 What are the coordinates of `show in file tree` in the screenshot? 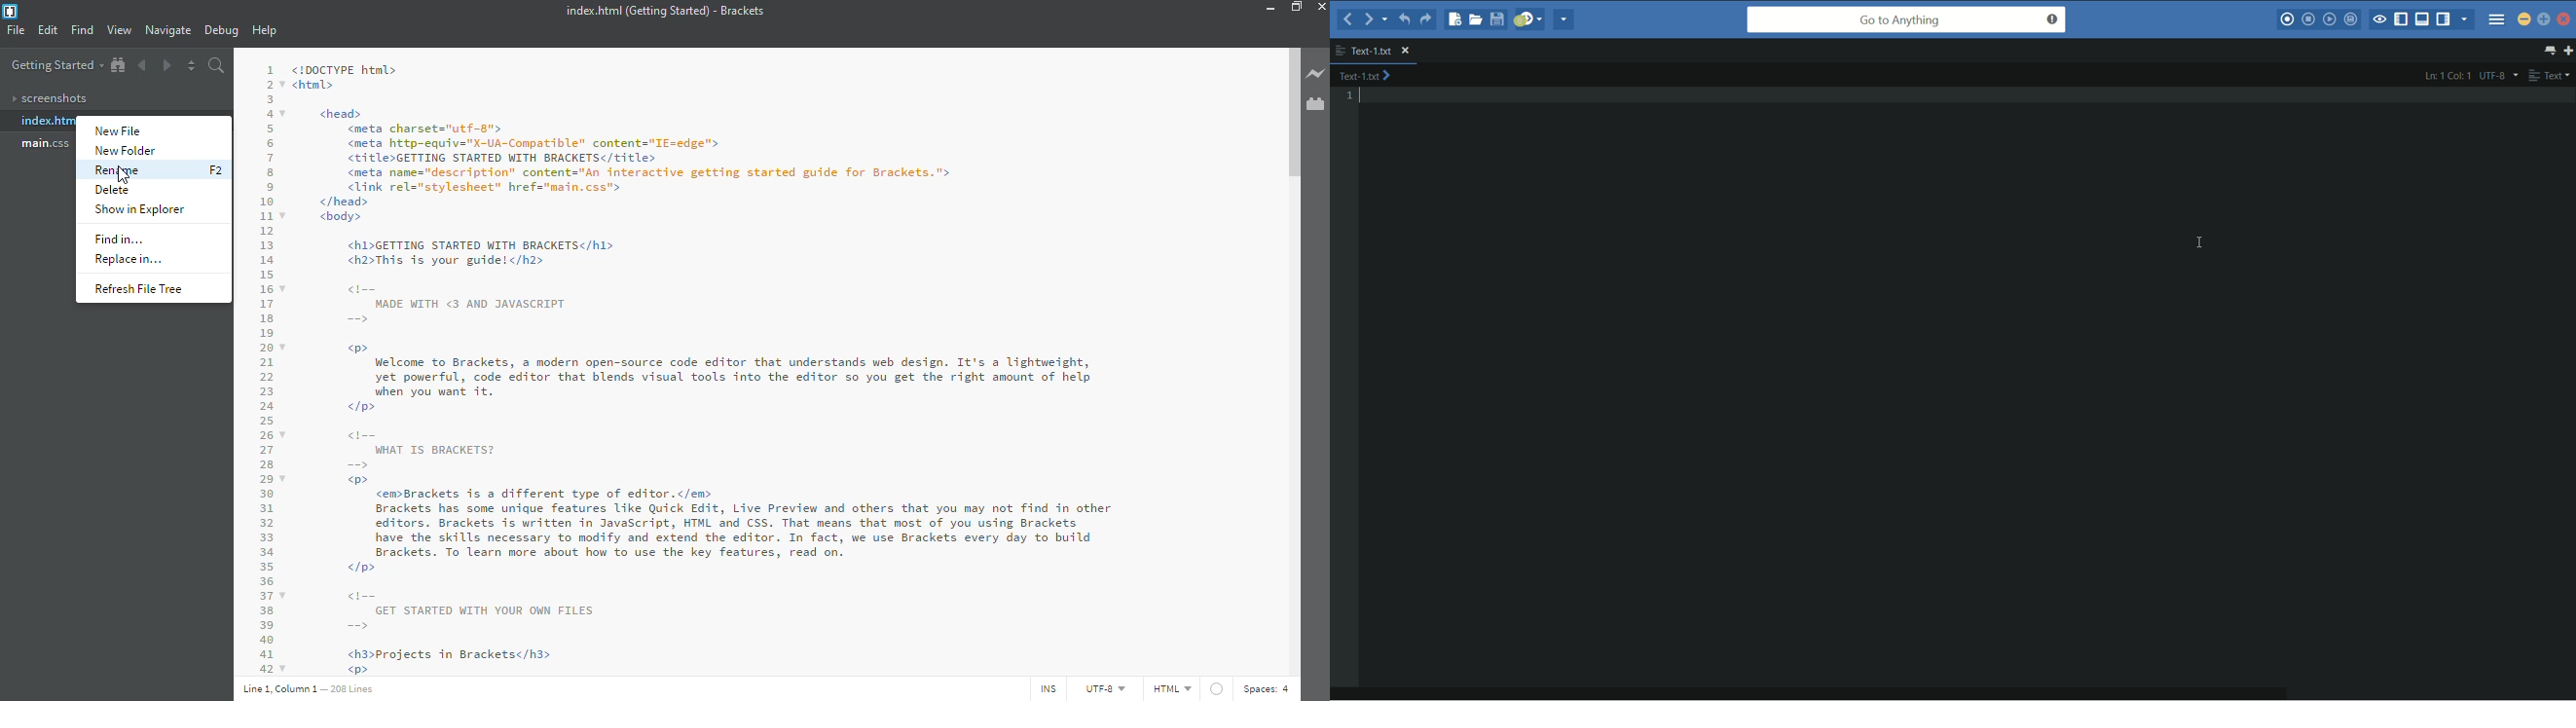 It's located at (118, 65).